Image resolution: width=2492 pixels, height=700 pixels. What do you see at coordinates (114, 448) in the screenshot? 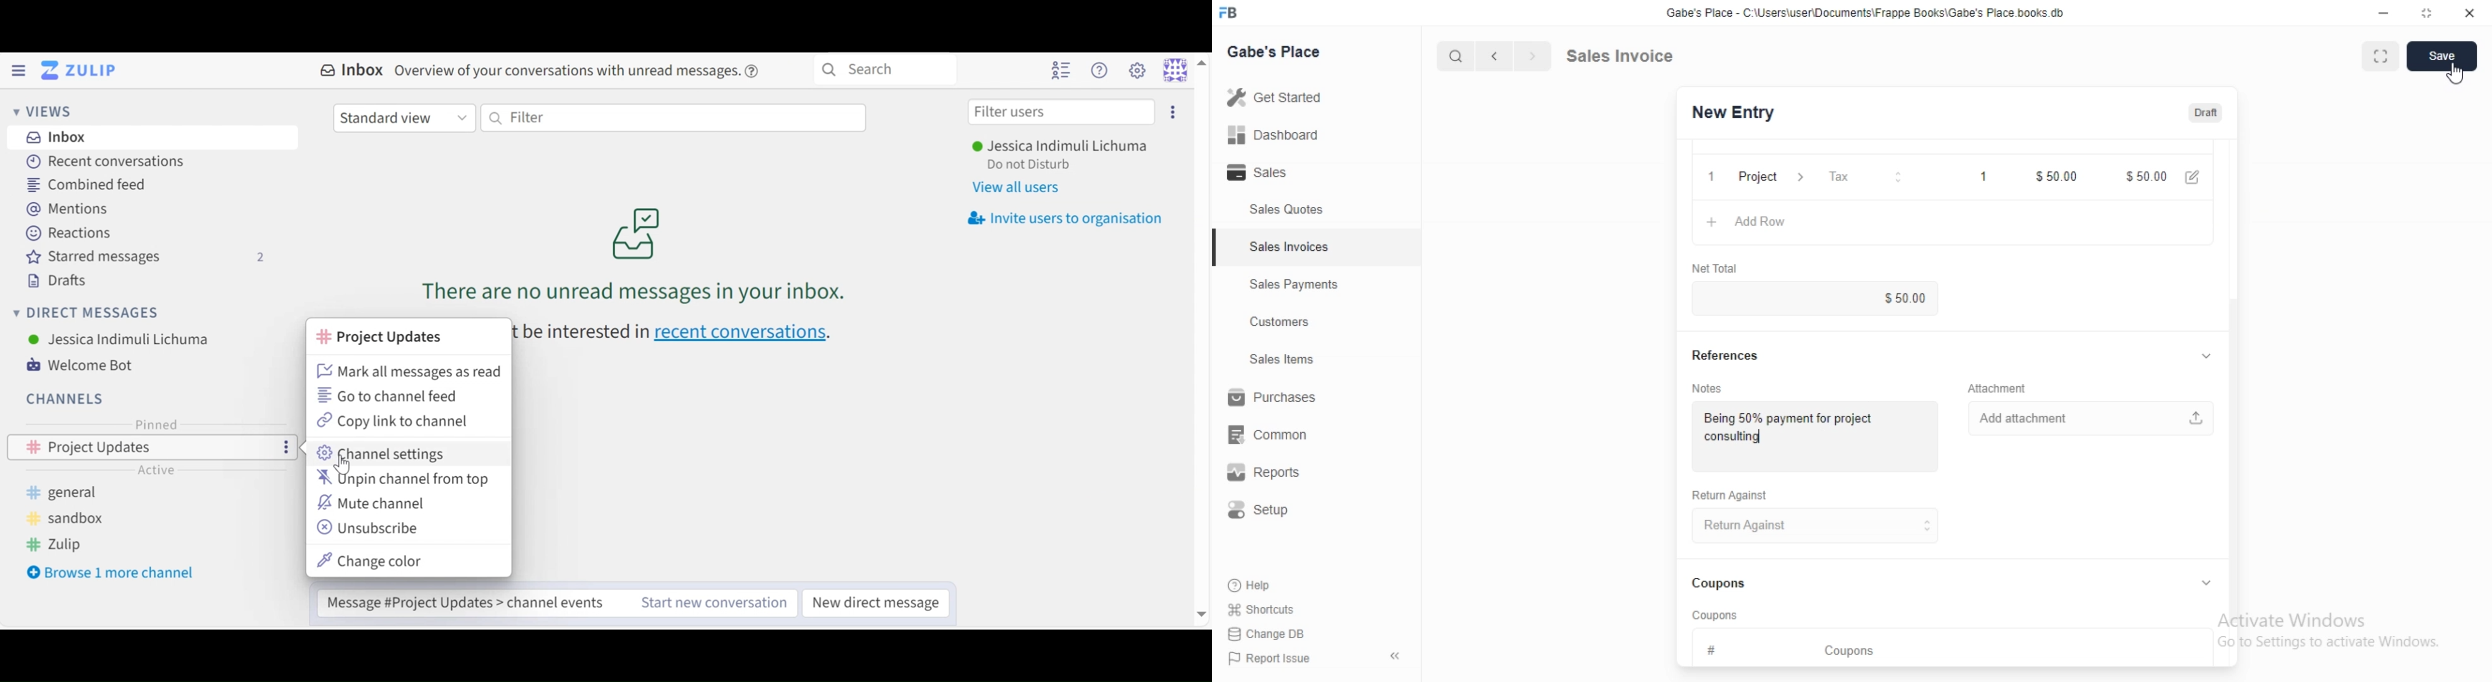
I see `Project Updates` at bounding box center [114, 448].